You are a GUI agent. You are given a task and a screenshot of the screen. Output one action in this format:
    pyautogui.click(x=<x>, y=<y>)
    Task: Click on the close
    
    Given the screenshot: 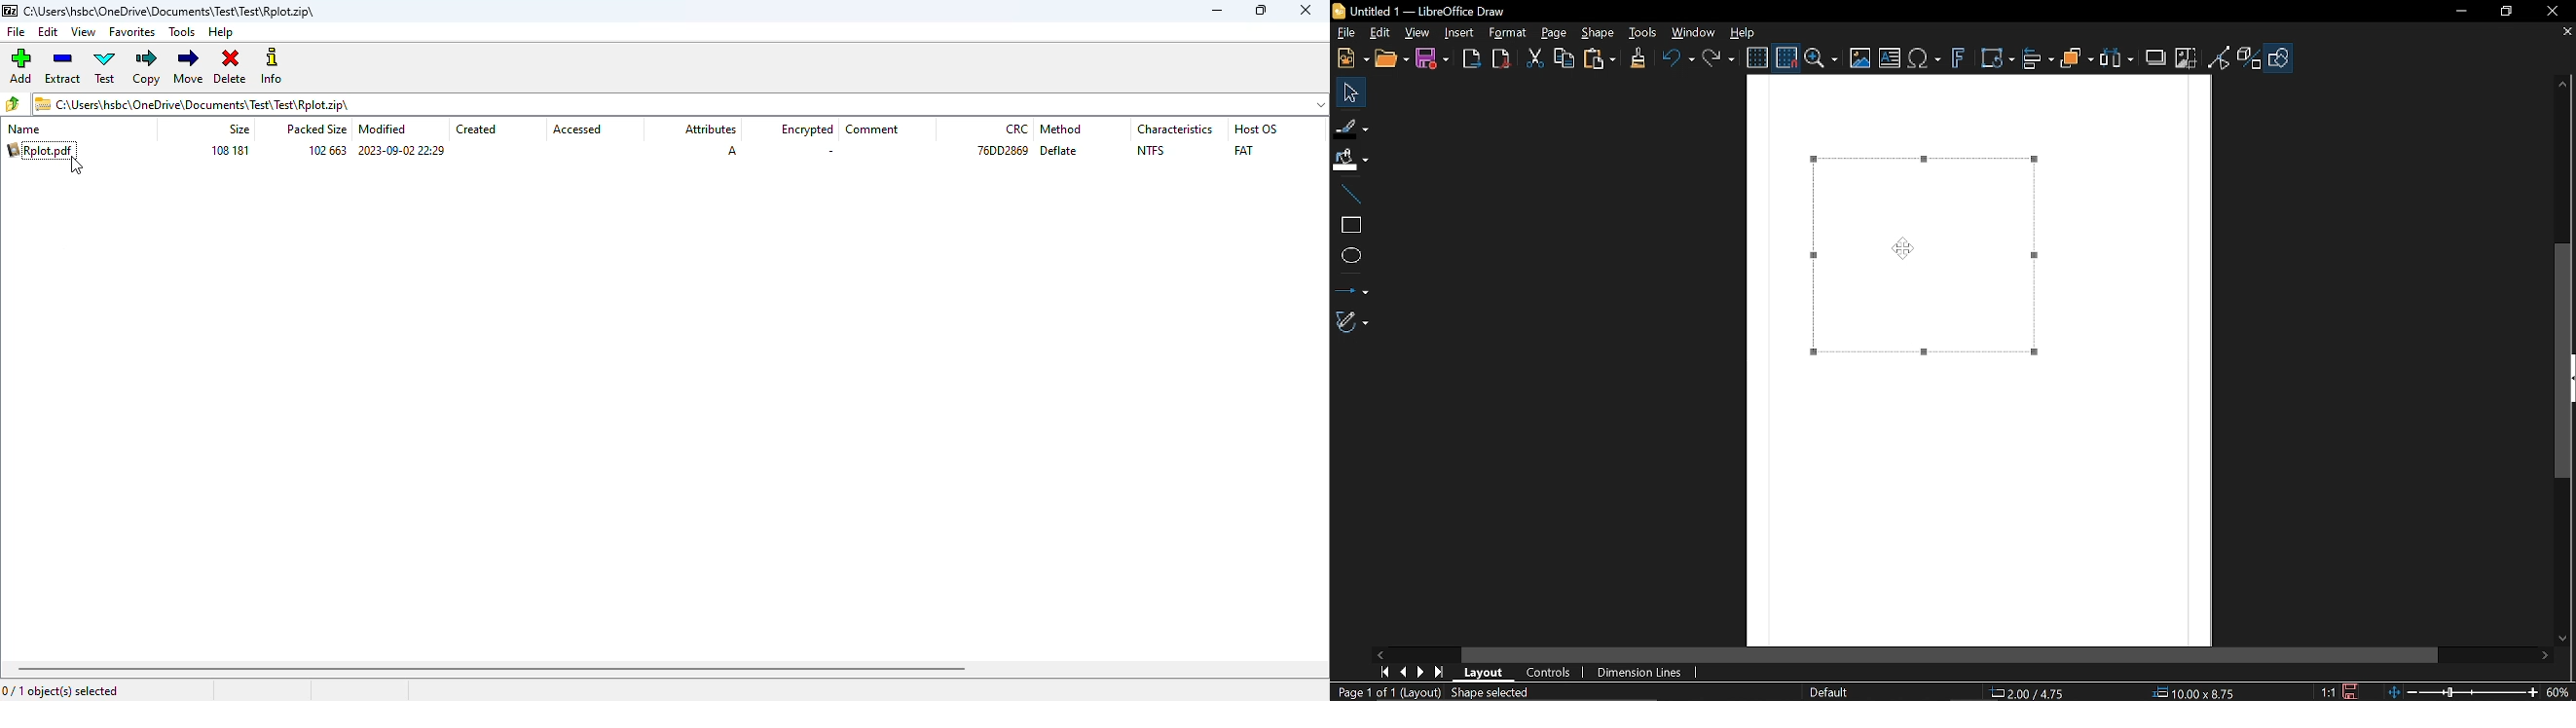 What is the action you would take?
    pyautogui.click(x=2552, y=12)
    